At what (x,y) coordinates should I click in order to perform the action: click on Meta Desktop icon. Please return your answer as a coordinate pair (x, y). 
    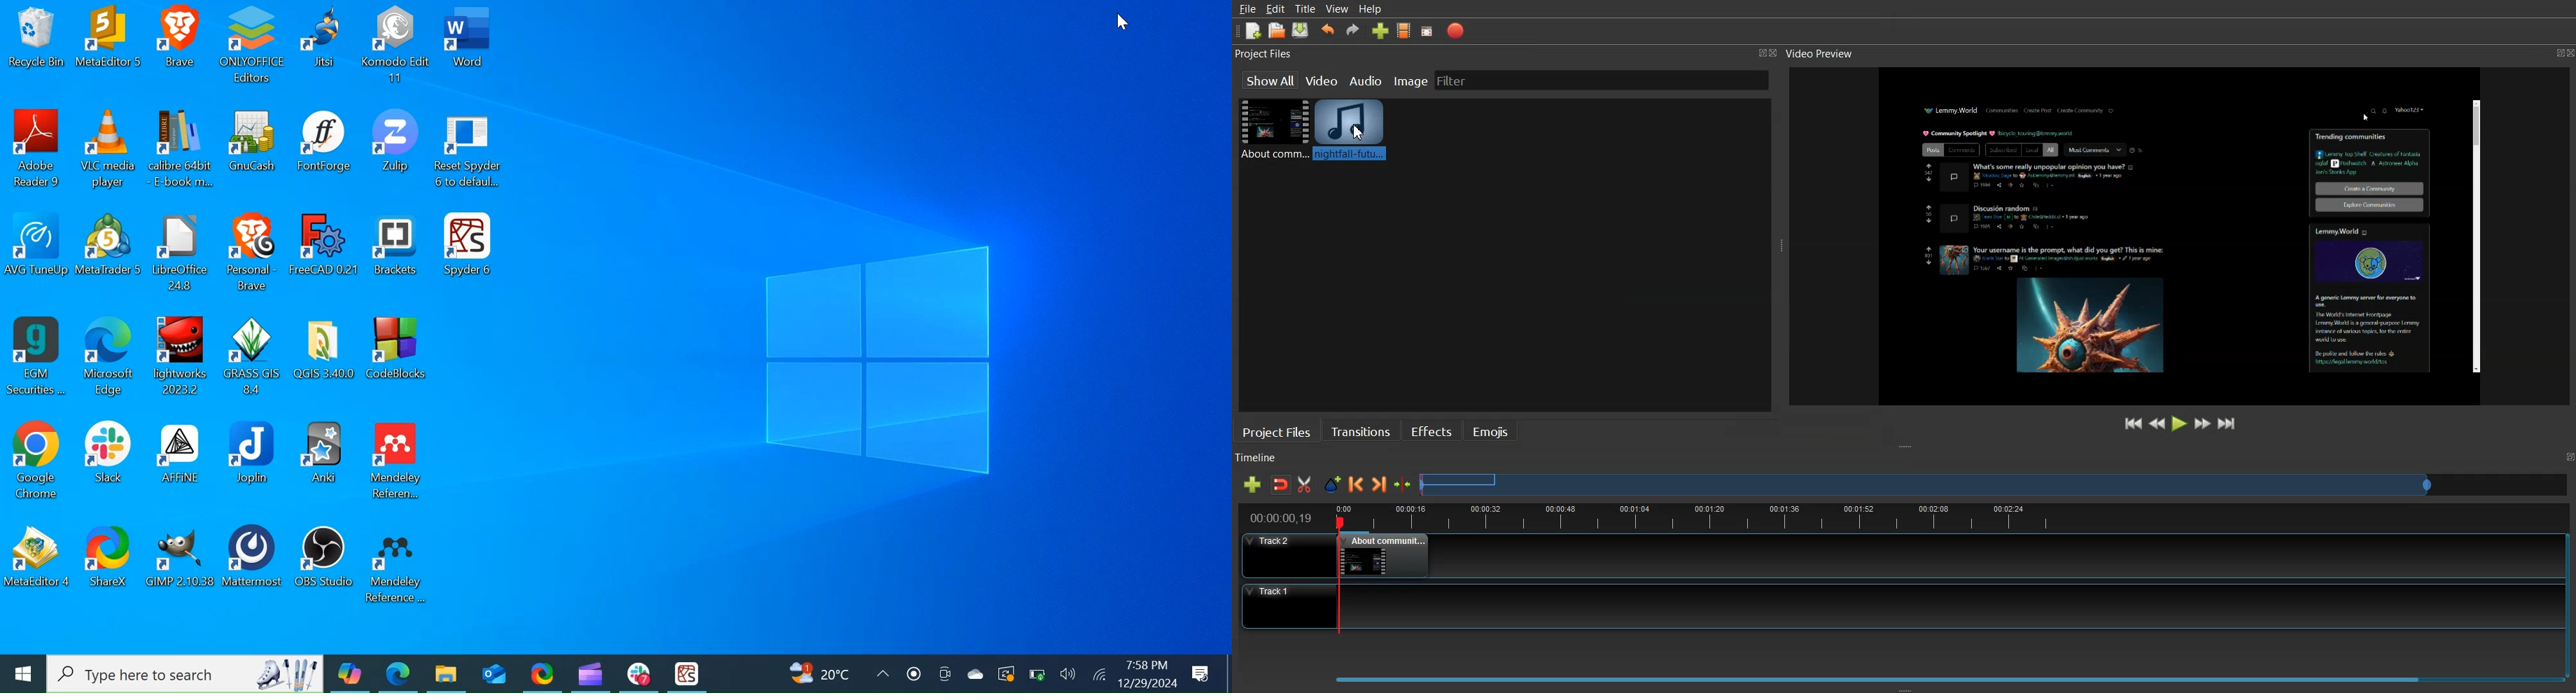
    Looking at the image, I should click on (110, 252).